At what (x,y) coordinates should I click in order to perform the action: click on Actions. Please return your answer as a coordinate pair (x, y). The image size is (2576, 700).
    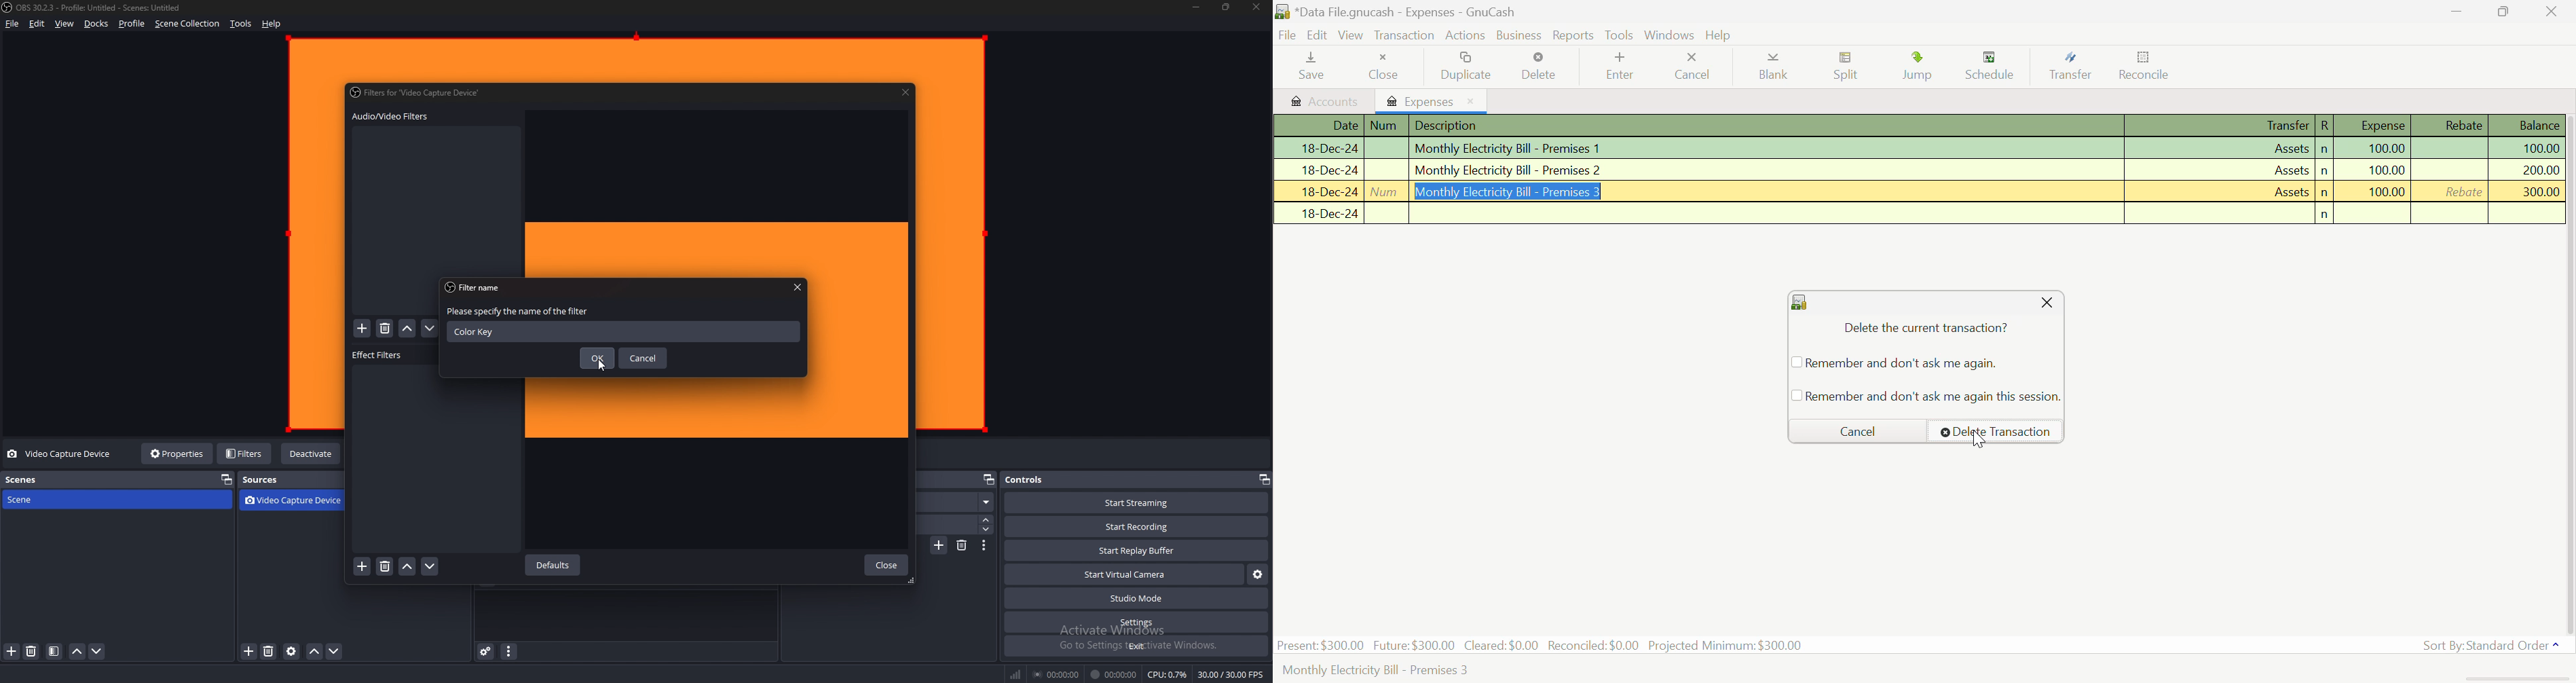
    Looking at the image, I should click on (1467, 35).